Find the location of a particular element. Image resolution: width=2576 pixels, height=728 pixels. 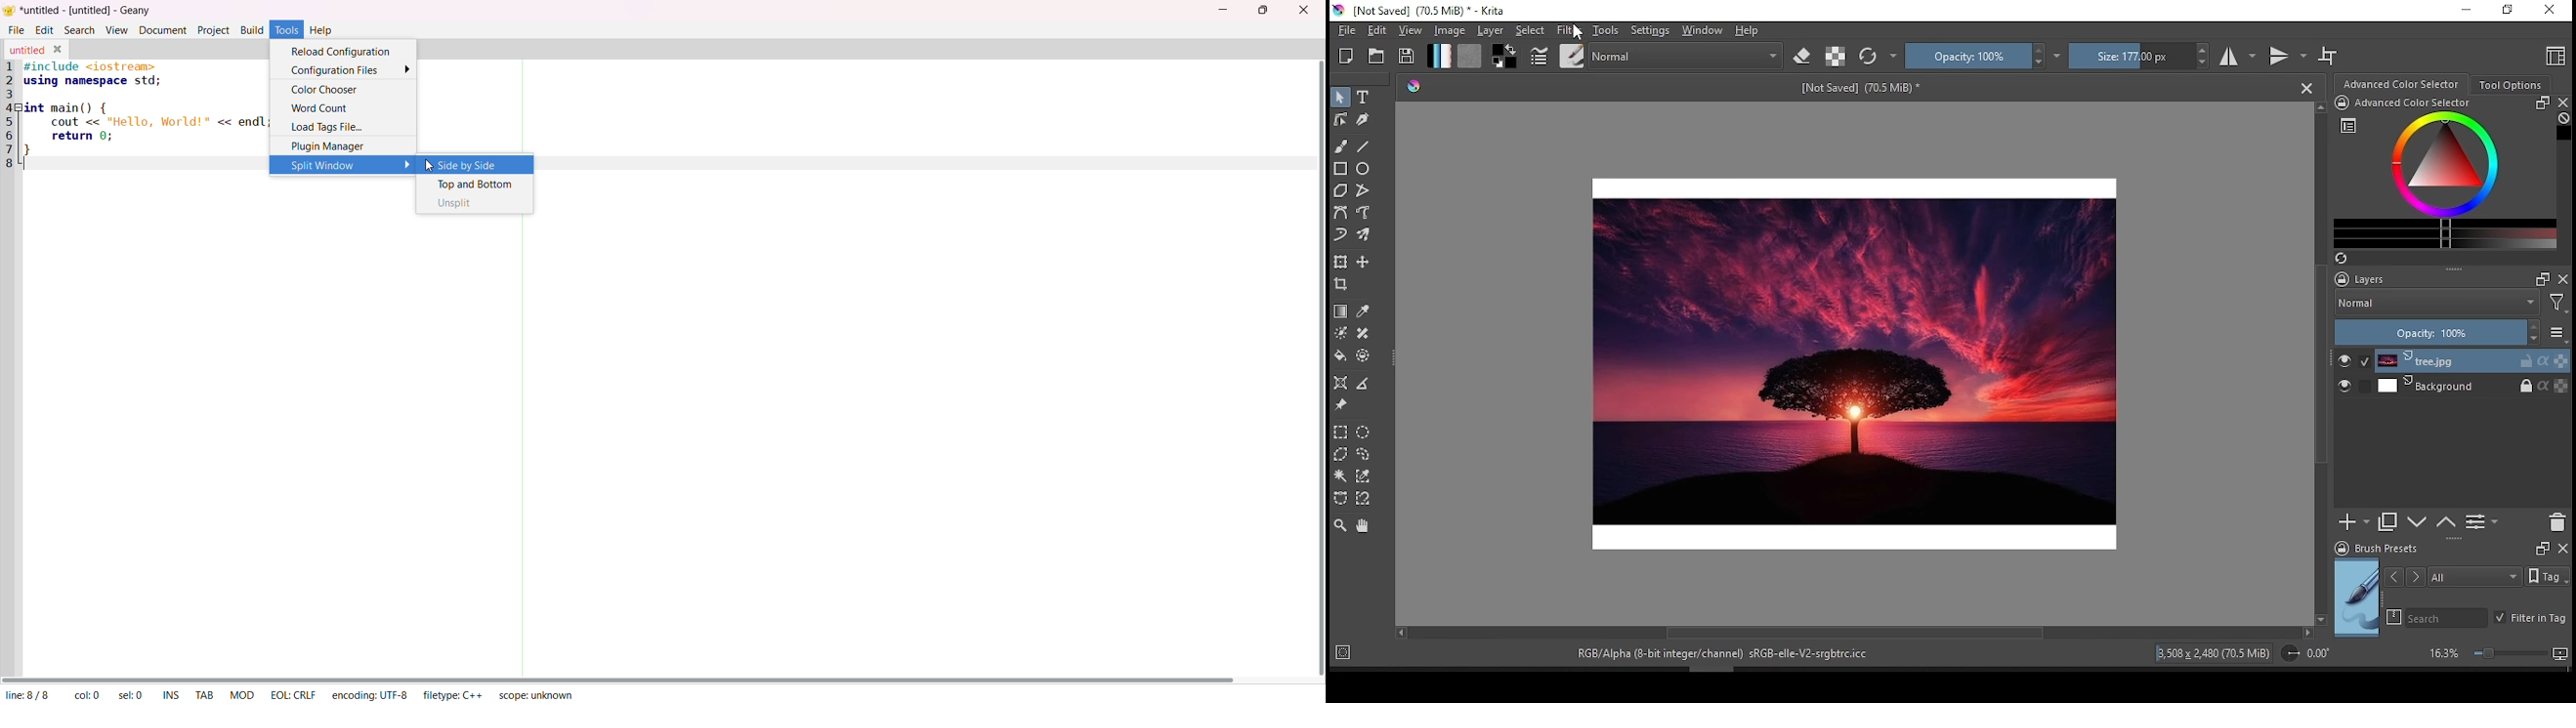

file is located at coordinates (1345, 30).